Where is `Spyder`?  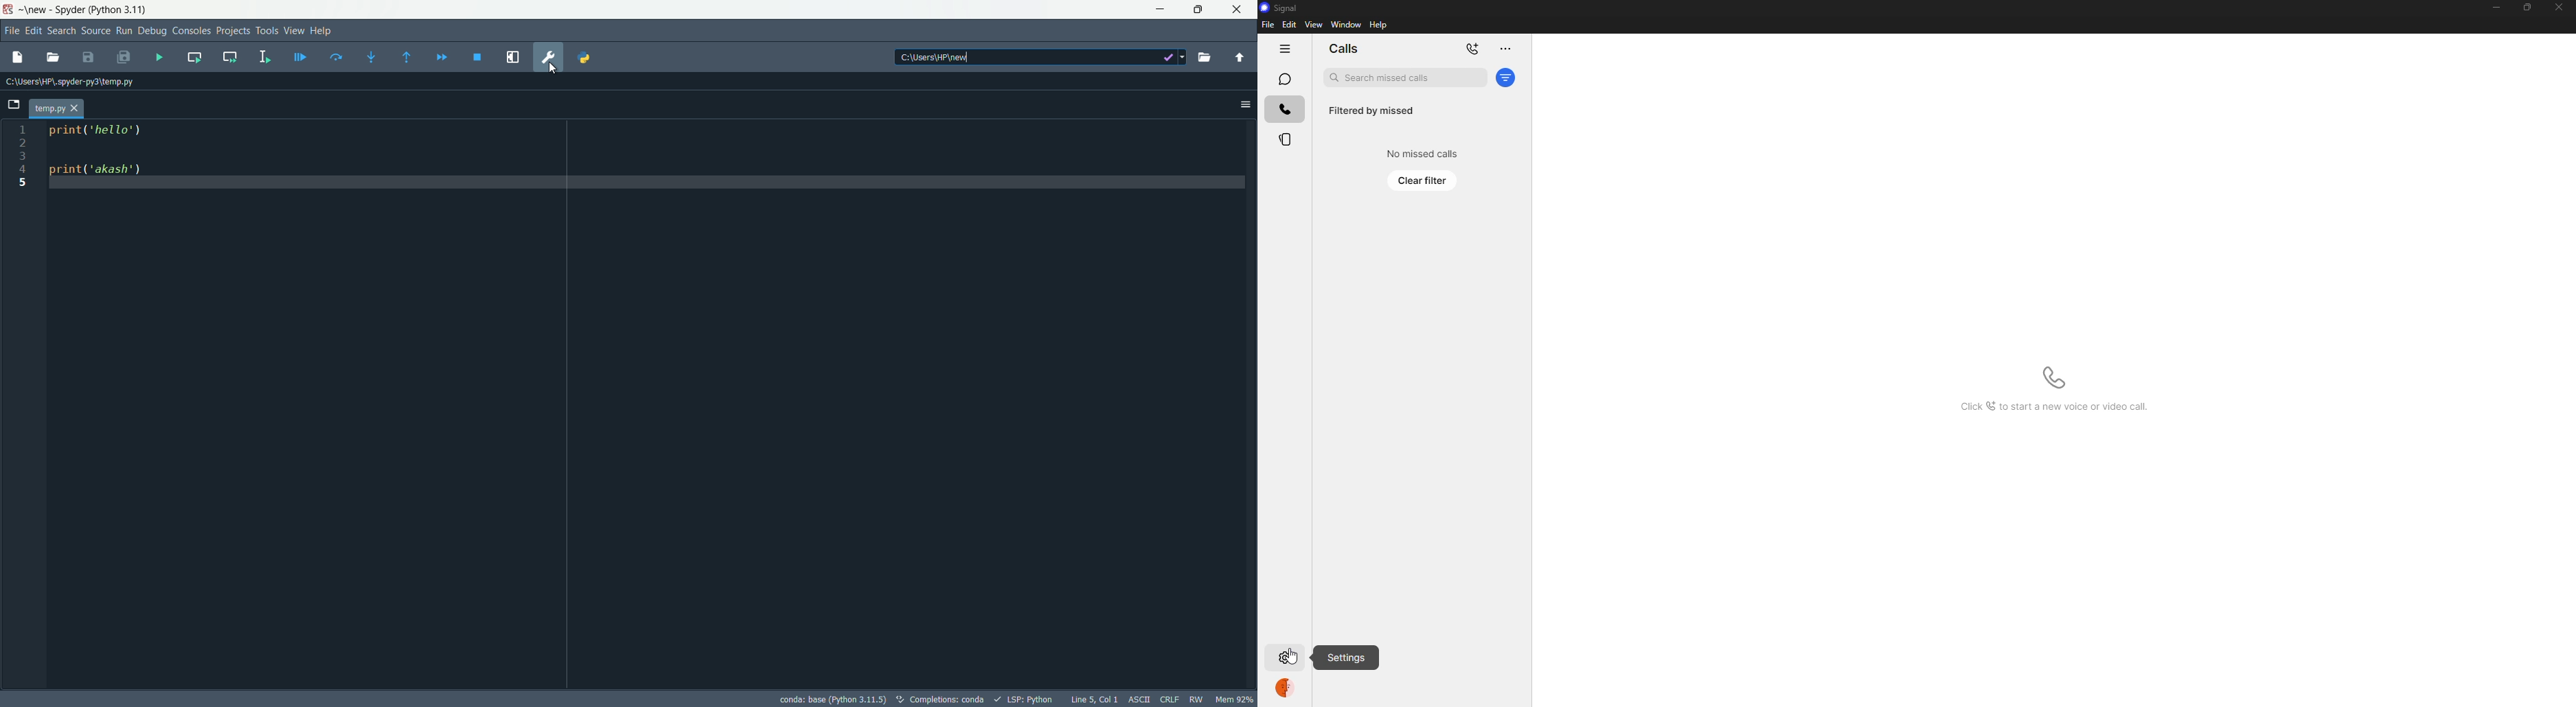
Spyder is located at coordinates (67, 10).